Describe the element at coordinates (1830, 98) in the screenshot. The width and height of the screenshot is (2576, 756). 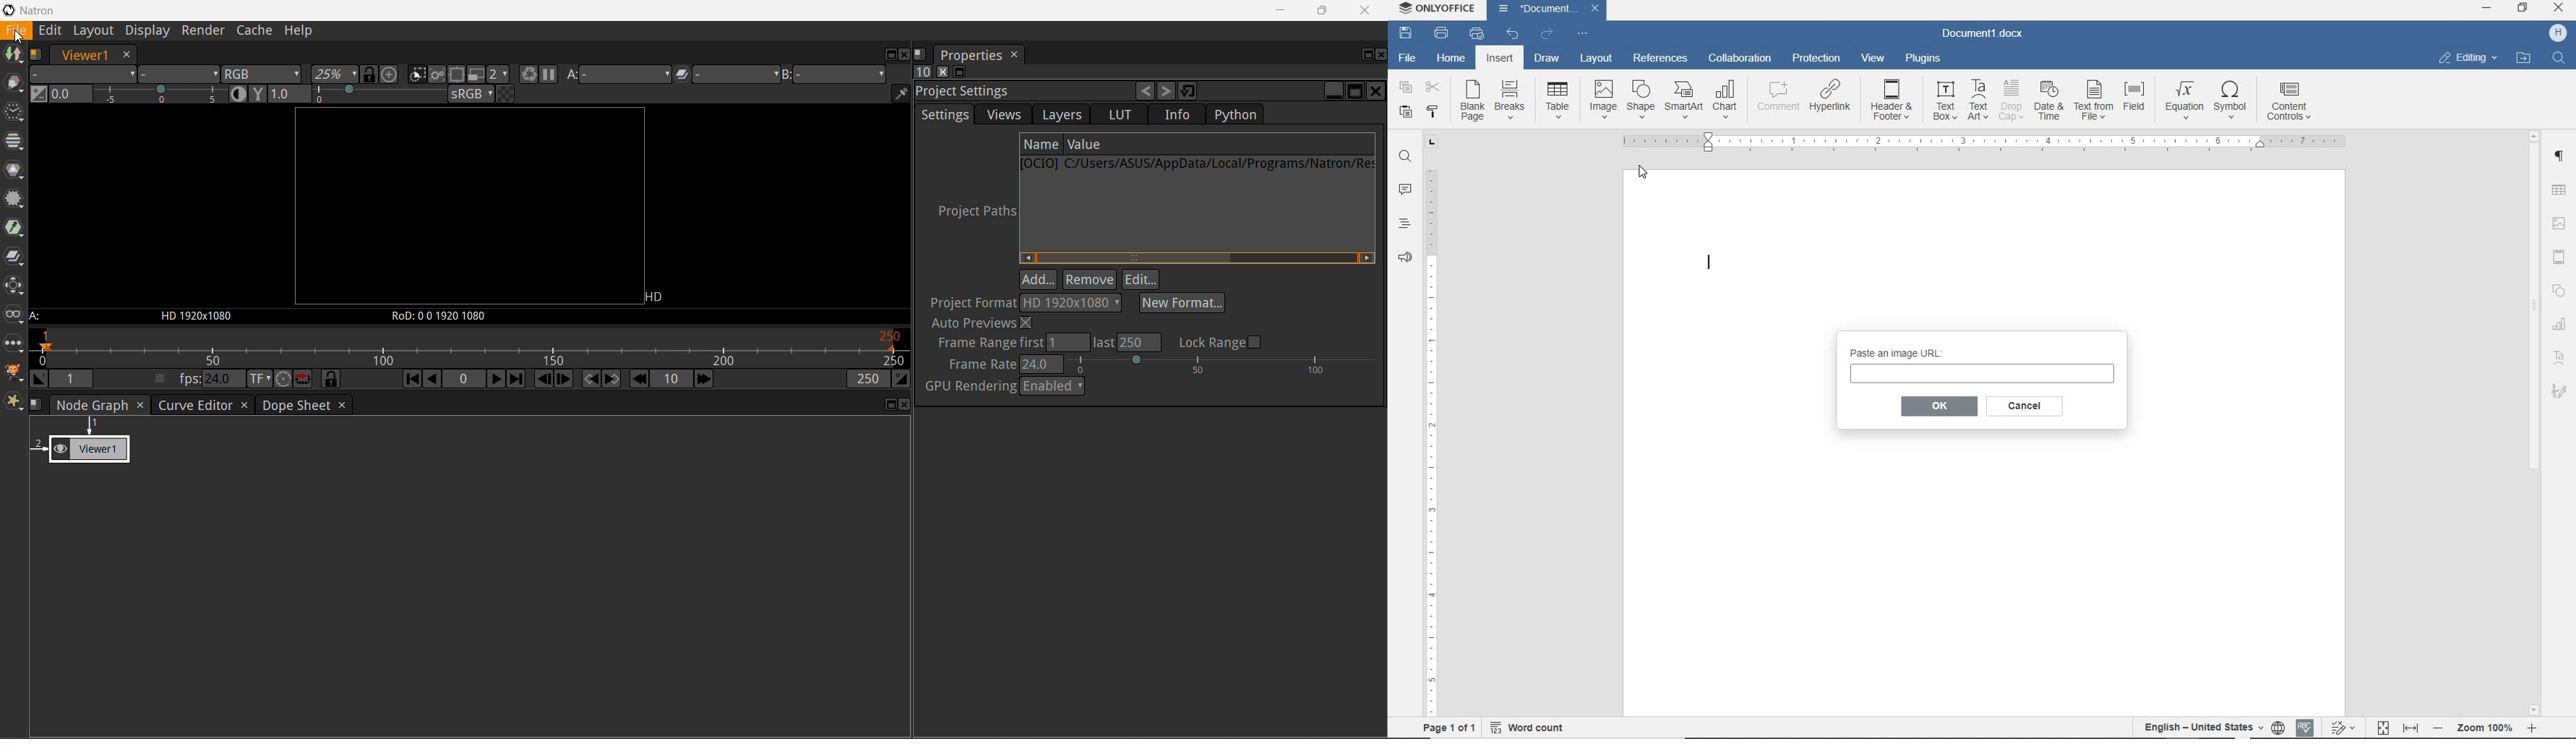
I see `hyperlink` at that location.